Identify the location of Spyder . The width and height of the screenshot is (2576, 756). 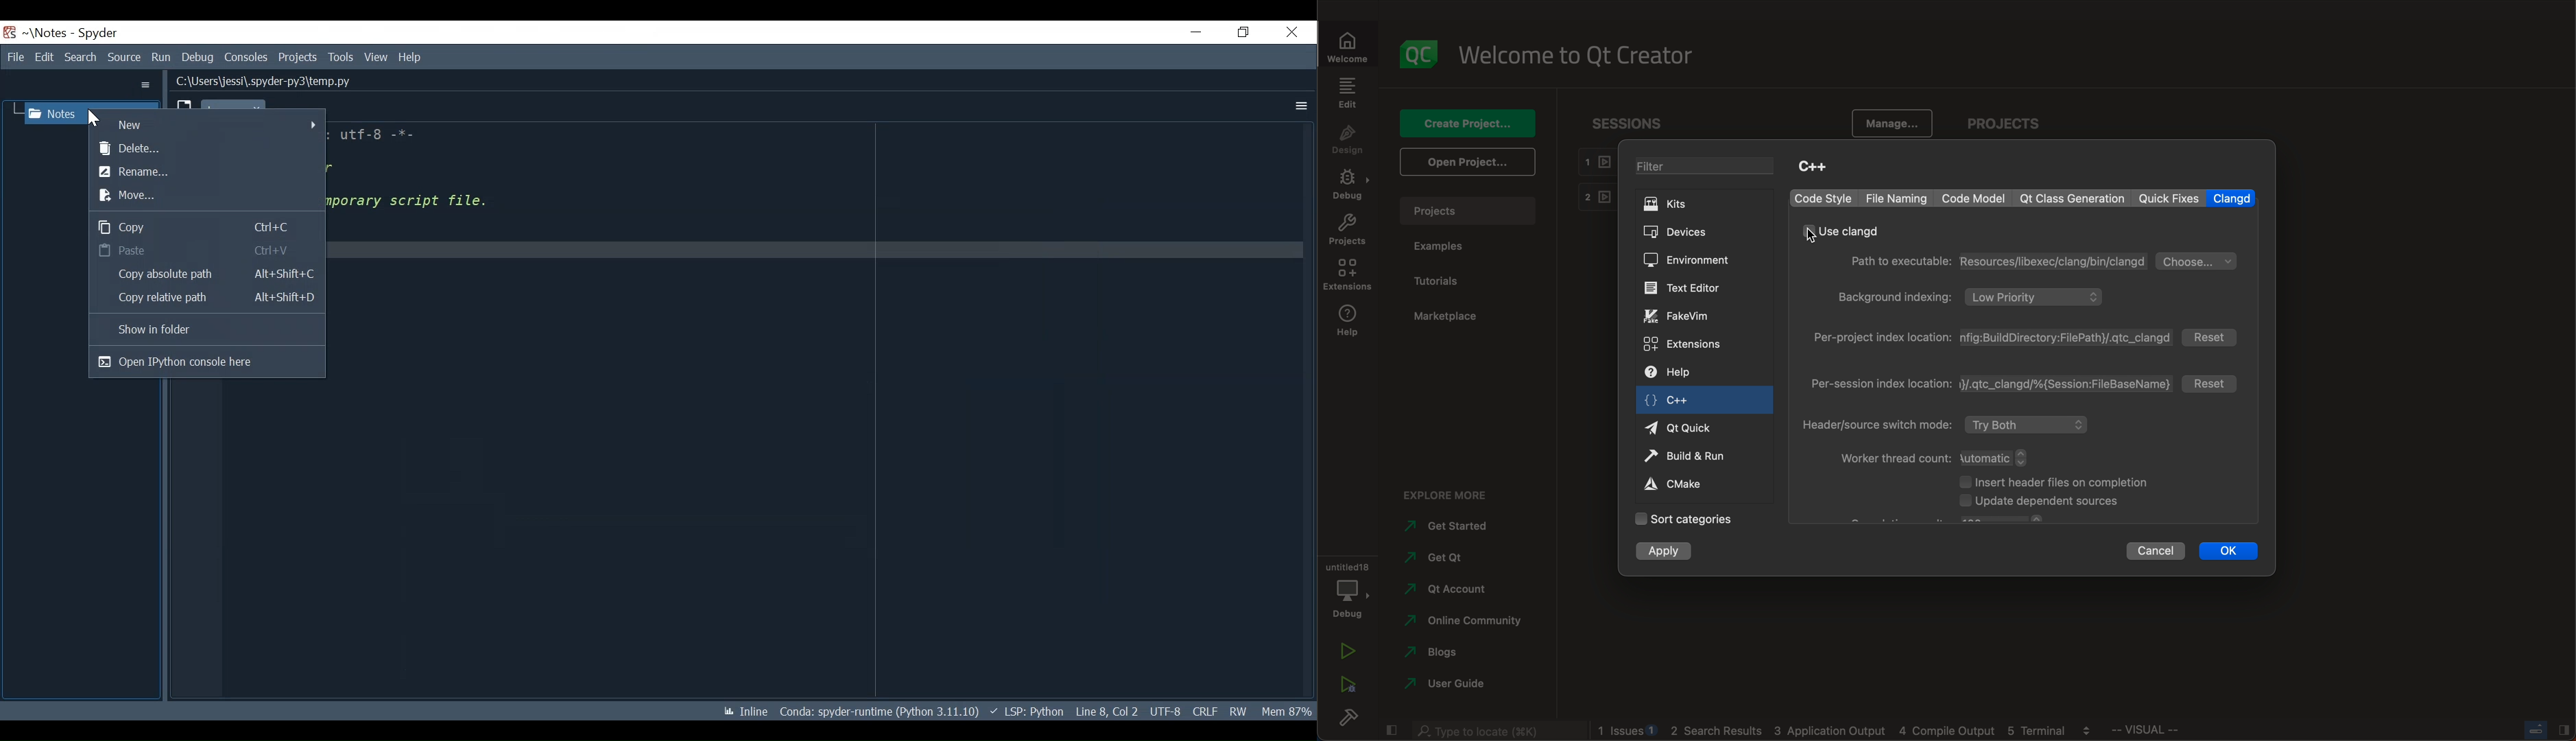
(97, 34).